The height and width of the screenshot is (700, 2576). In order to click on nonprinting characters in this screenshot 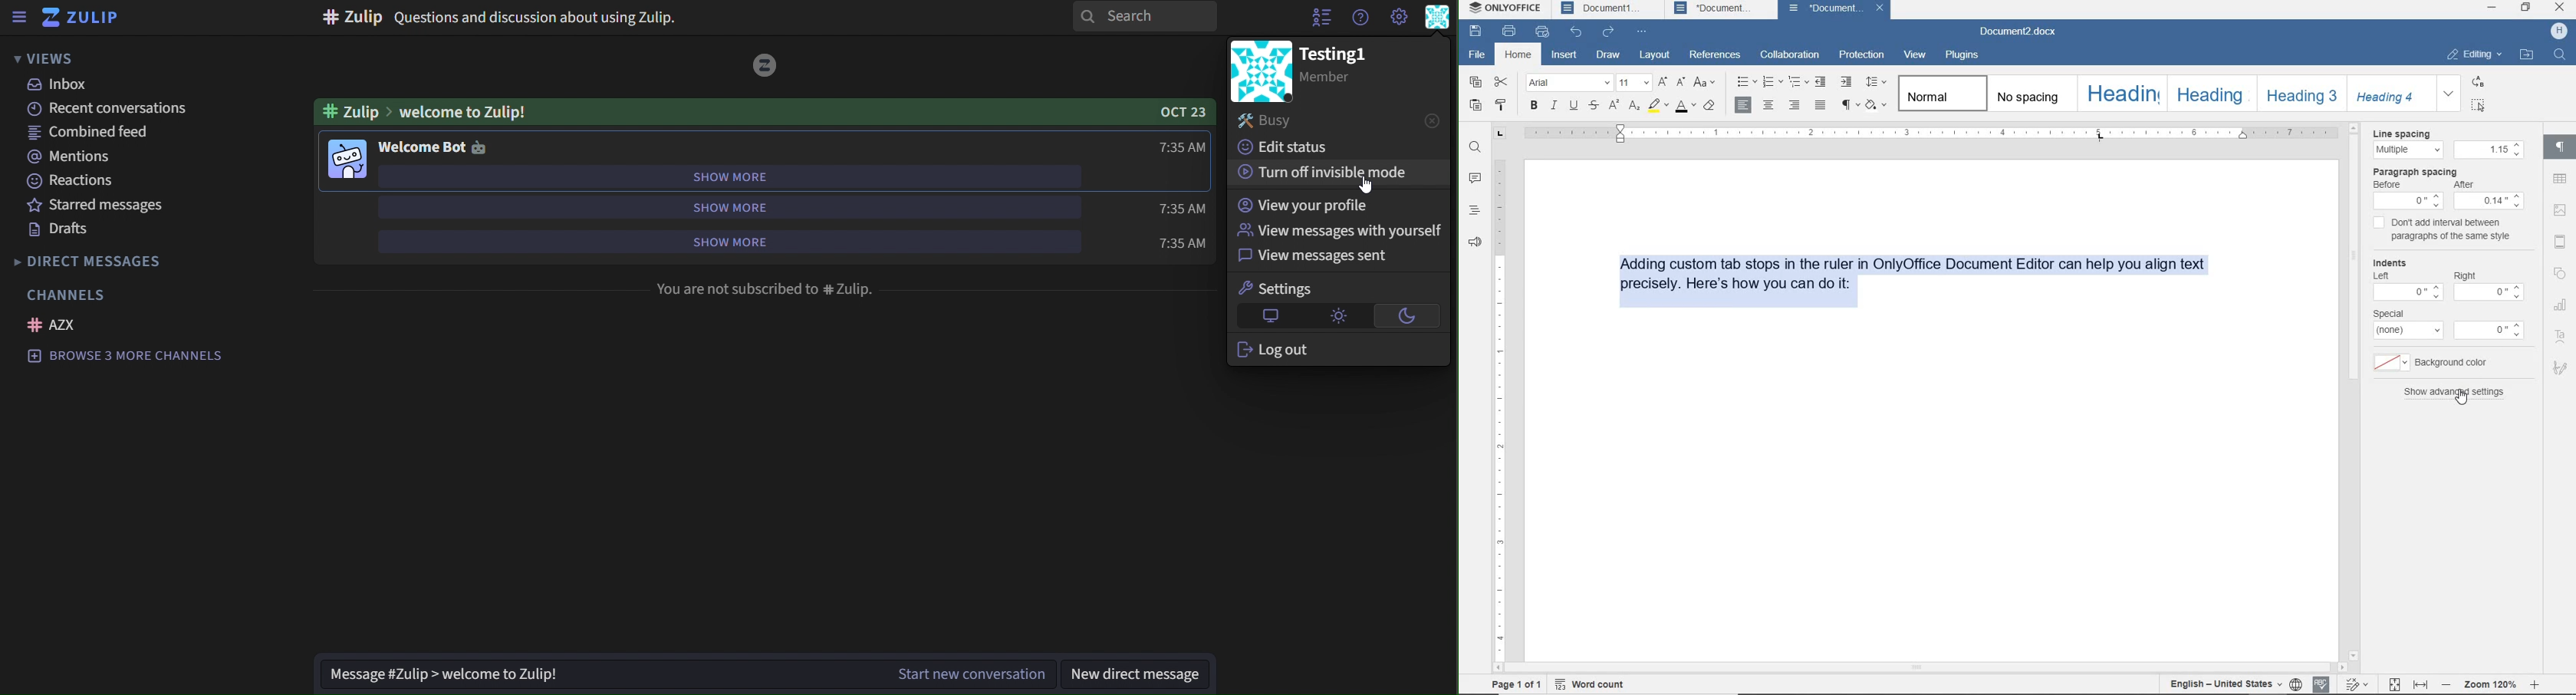, I will do `click(1849, 107)`.